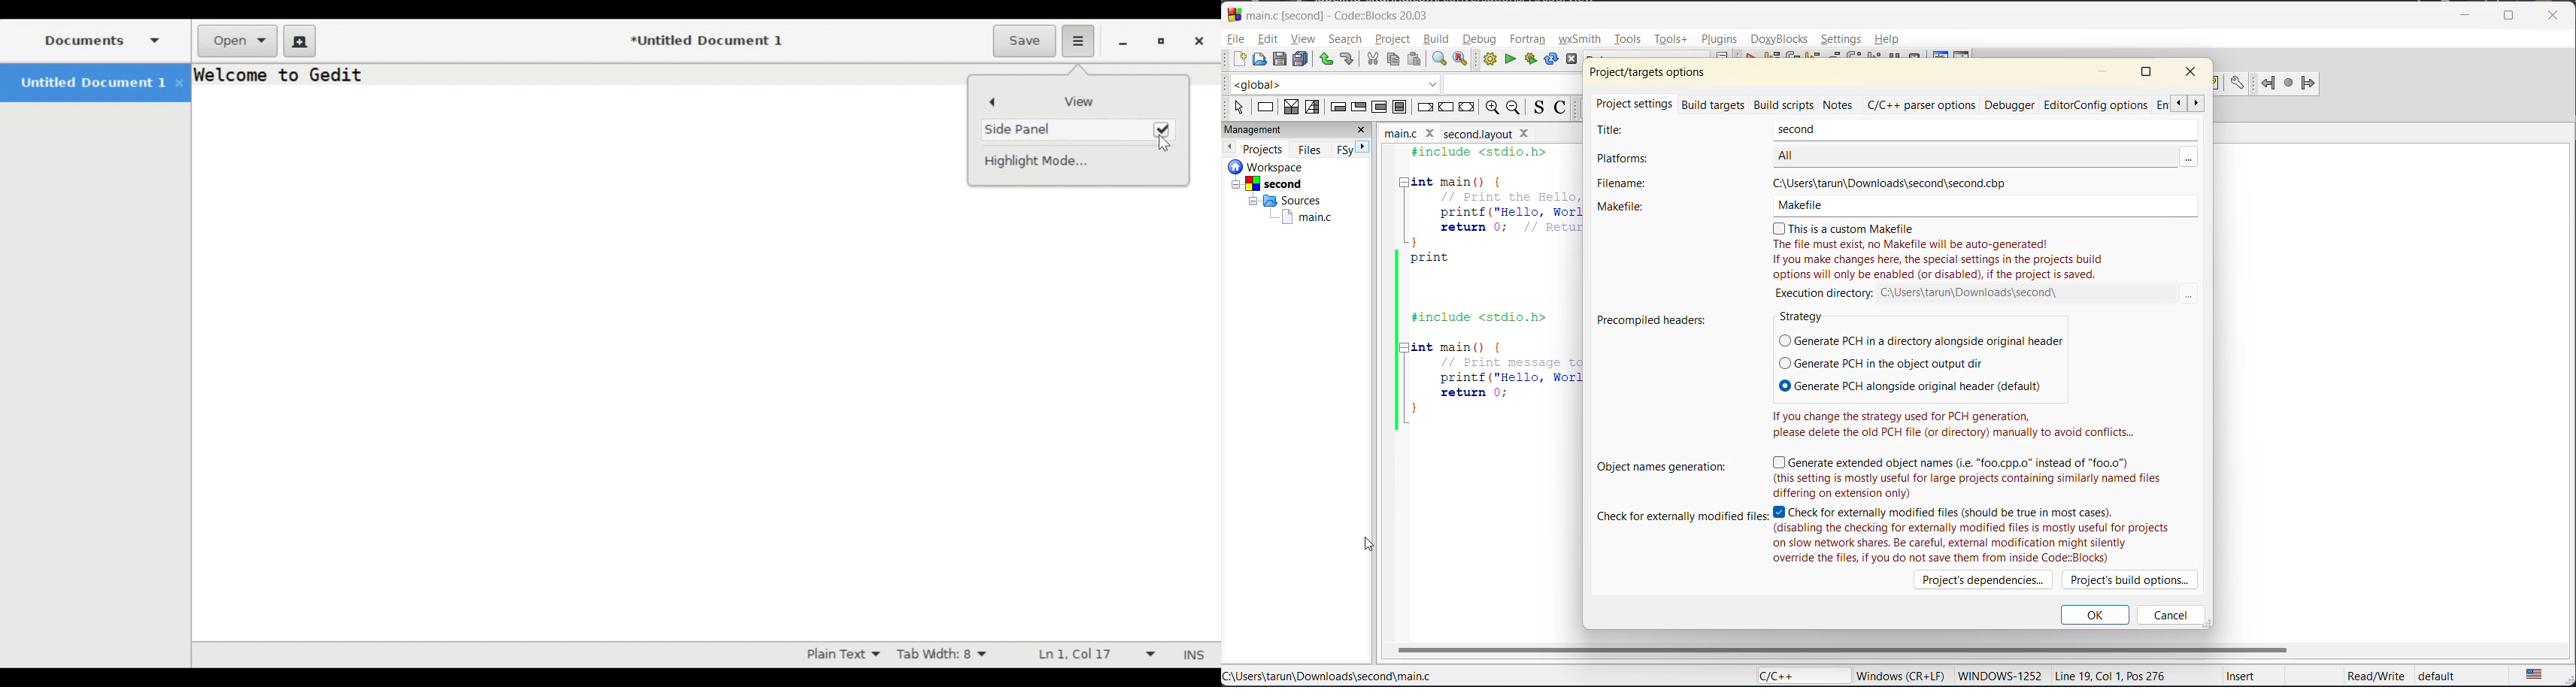 The width and height of the screenshot is (2576, 700). What do you see at coordinates (1266, 110) in the screenshot?
I see `instruction` at bounding box center [1266, 110].